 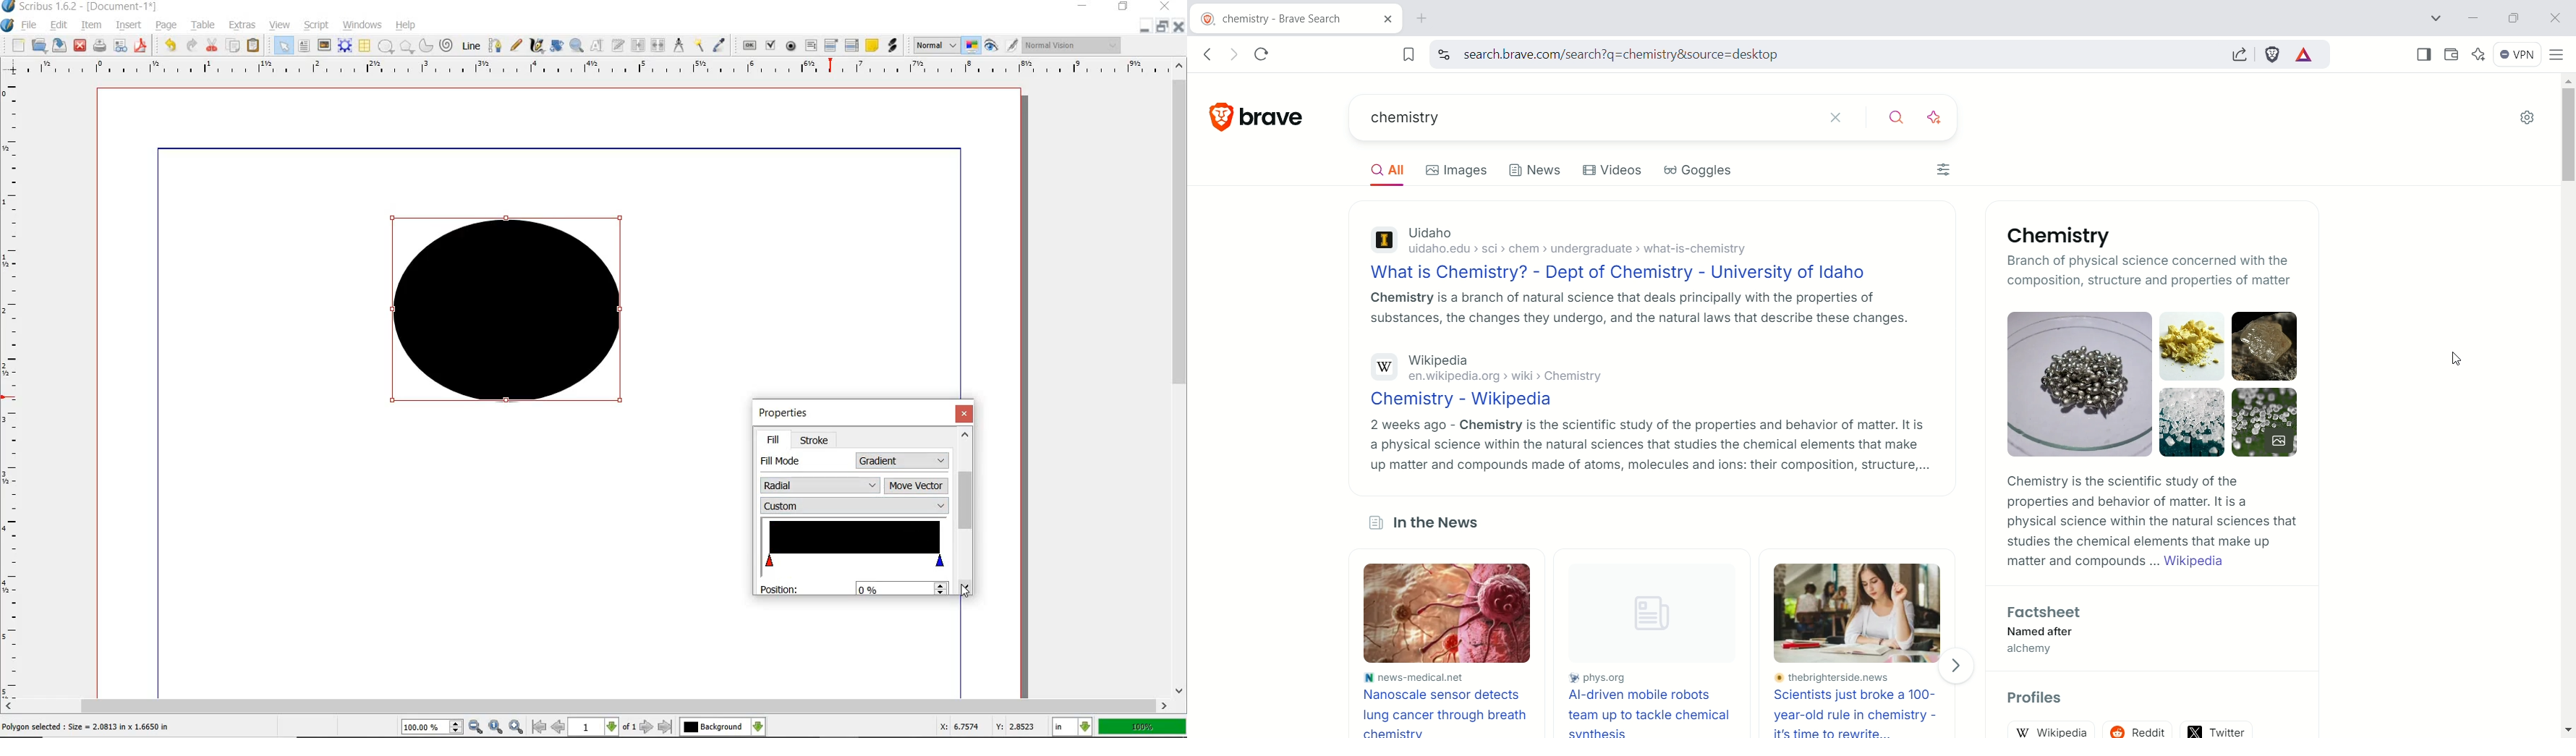 What do you see at coordinates (936, 45) in the screenshot?
I see `SELECT THE IMAGE PREVIEW QUALITY` at bounding box center [936, 45].